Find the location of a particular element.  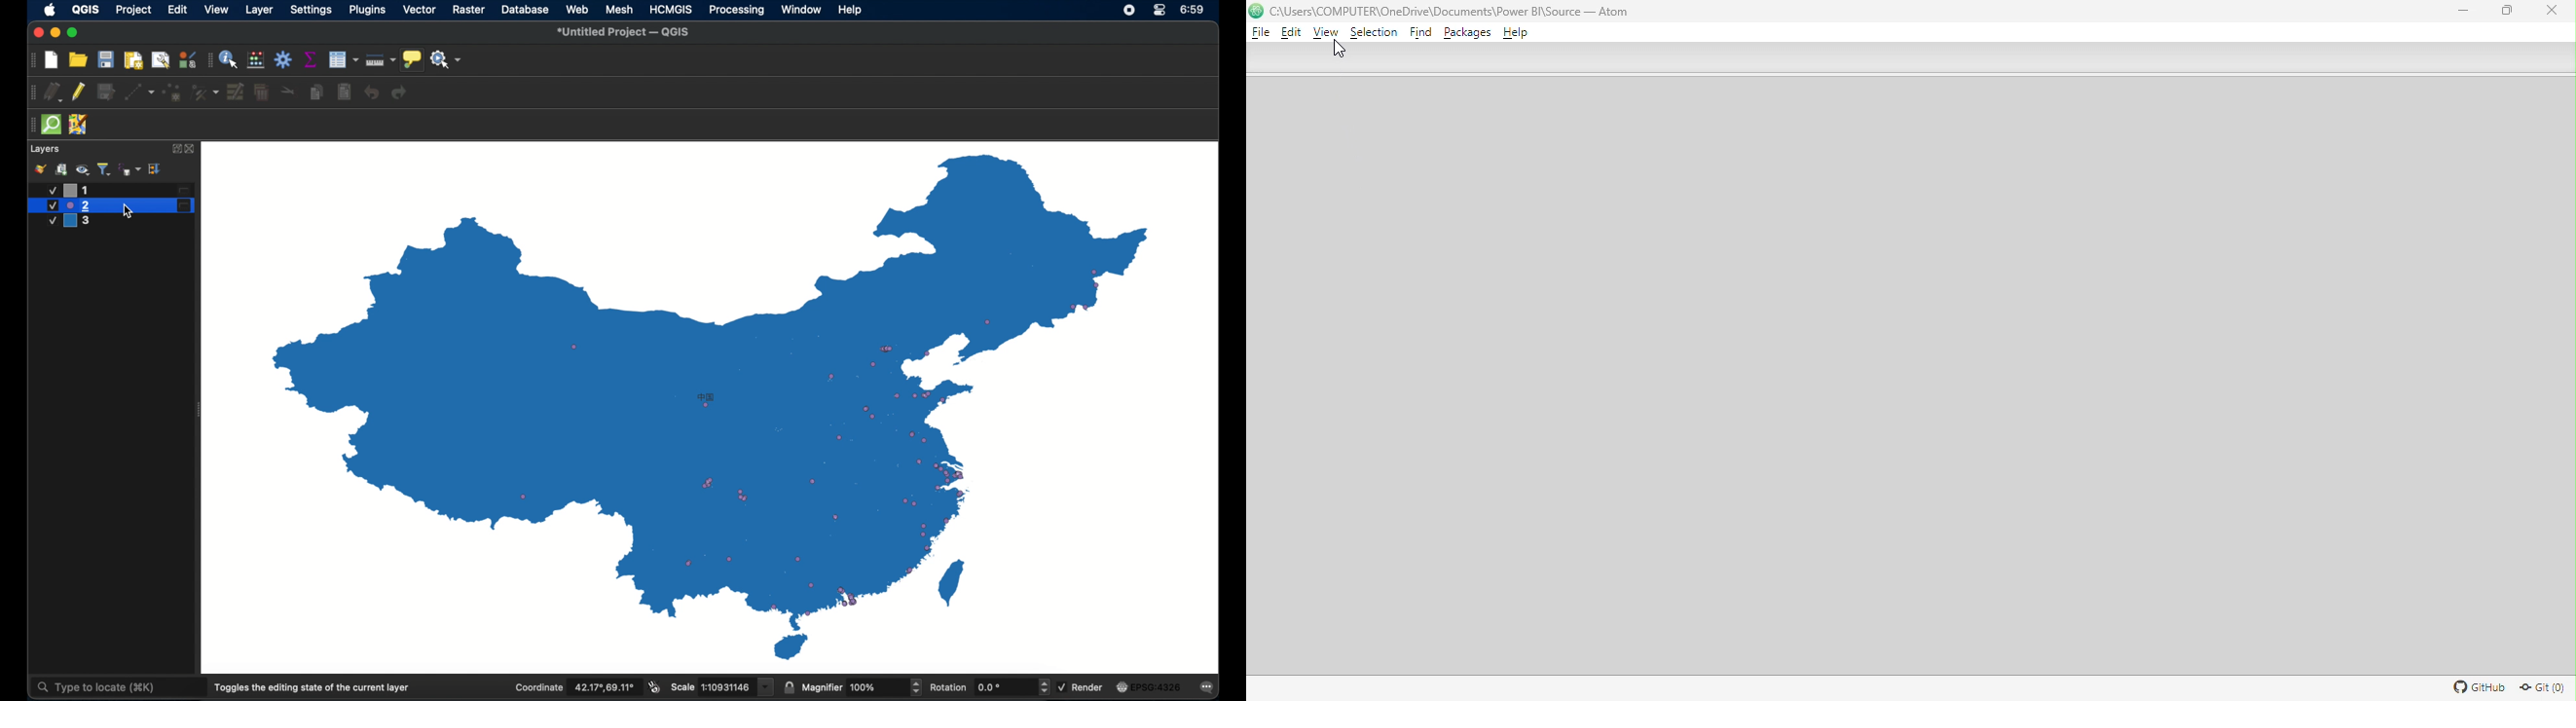

Edit is located at coordinates (1290, 34).